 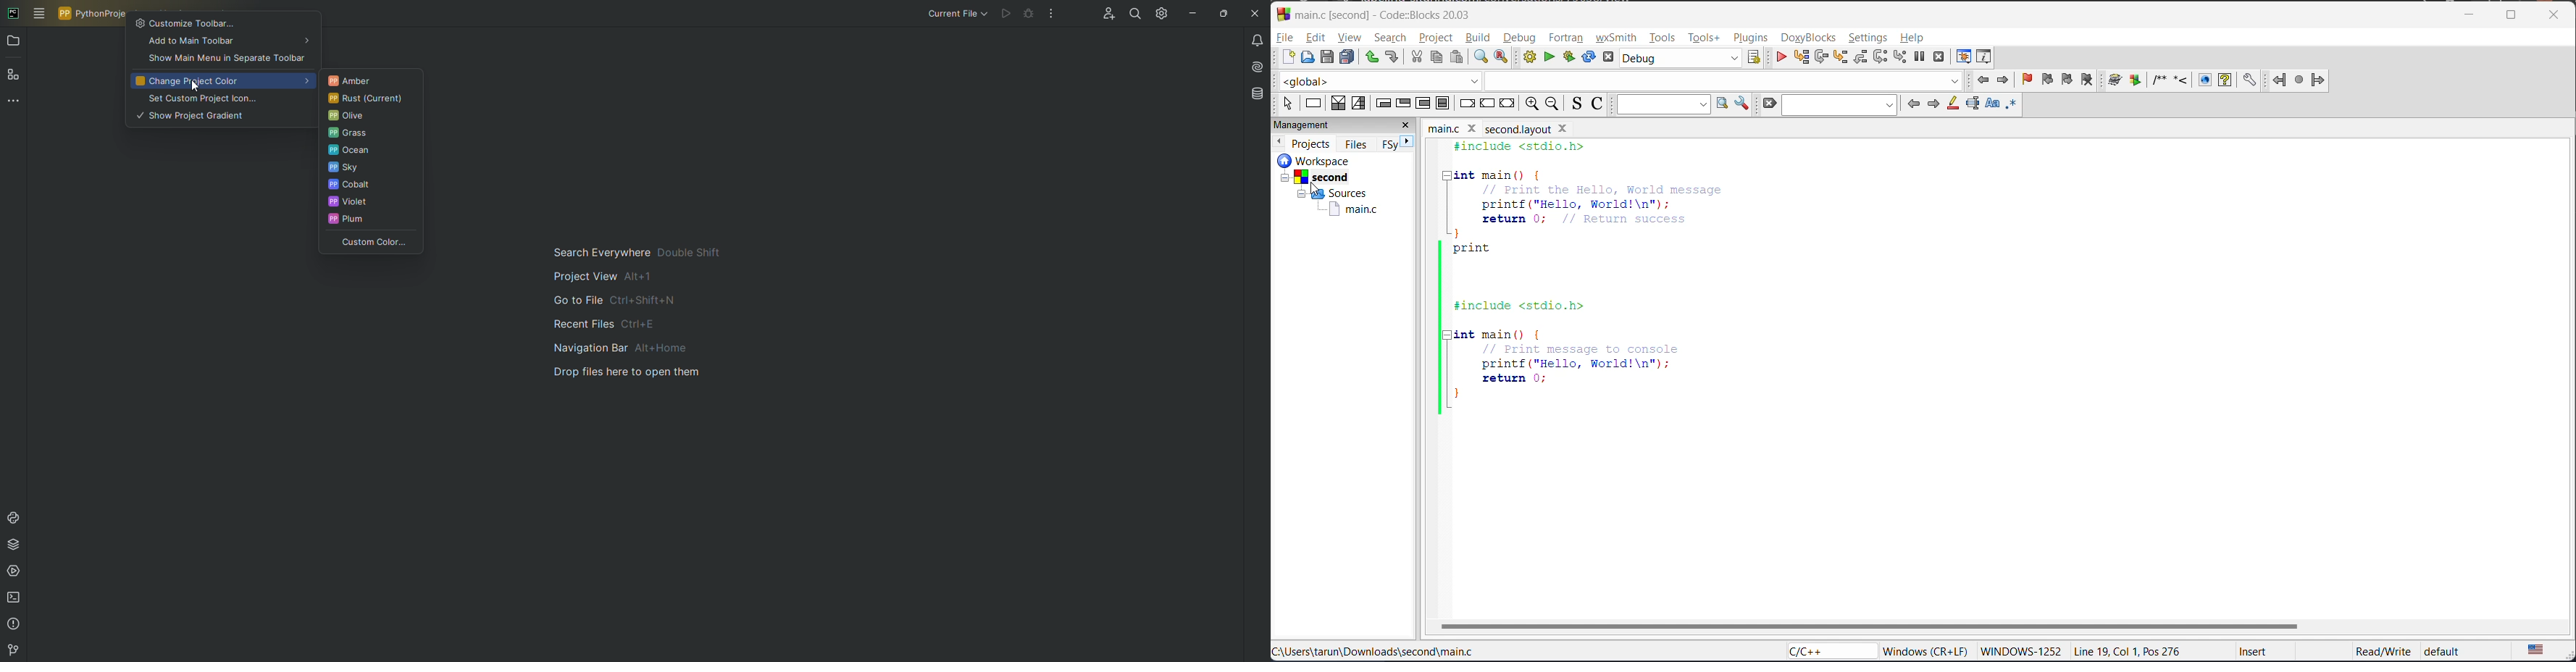 What do you see at coordinates (1606, 56) in the screenshot?
I see `abort` at bounding box center [1606, 56].